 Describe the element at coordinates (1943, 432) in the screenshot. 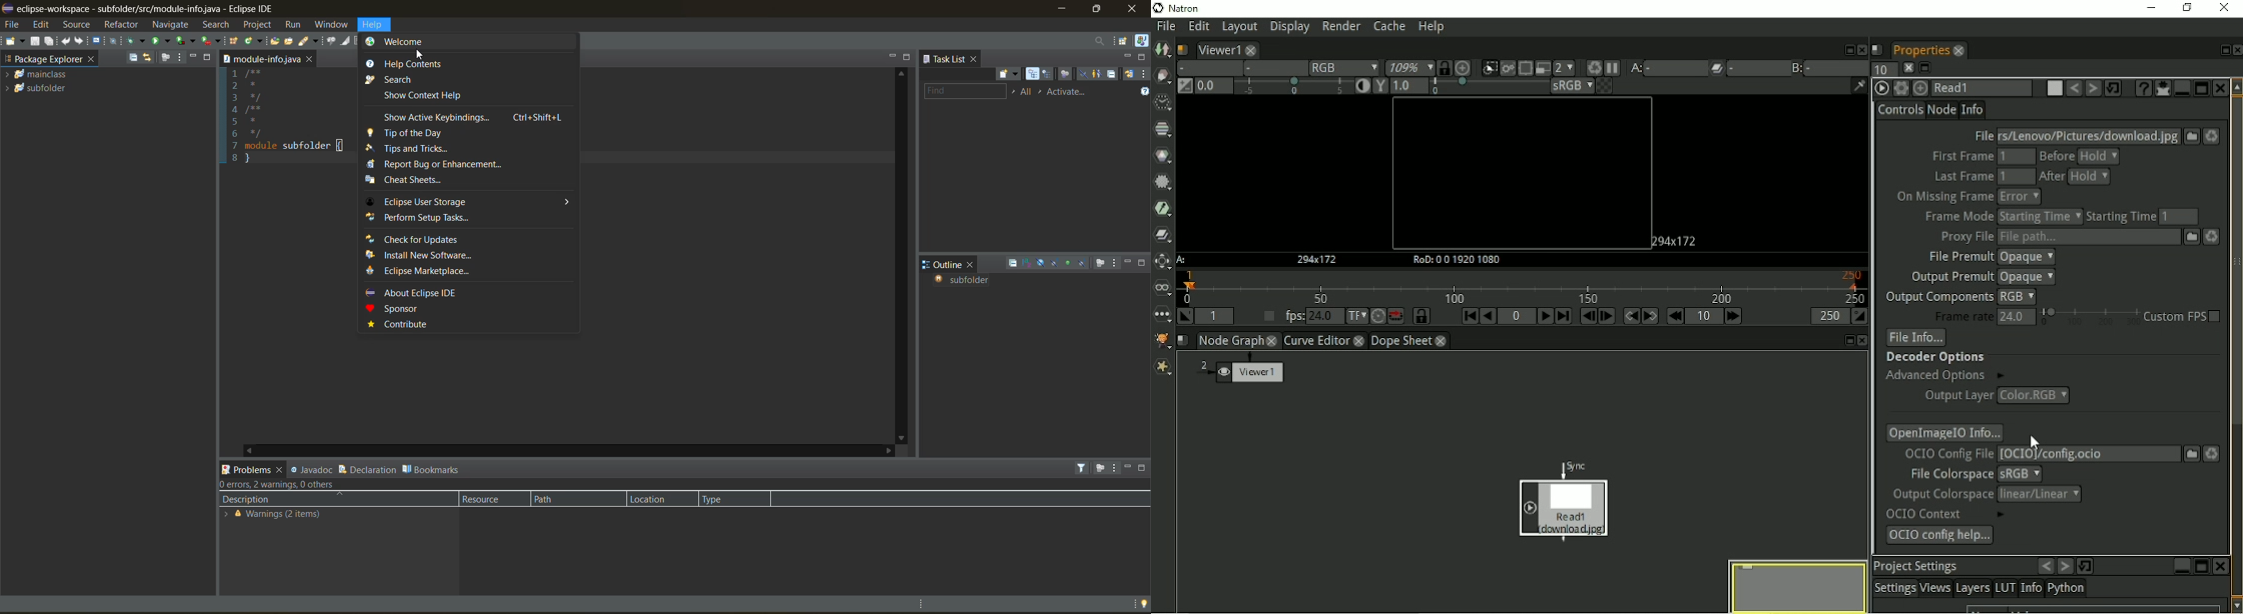

I see `OpenimageIO info` at that location.